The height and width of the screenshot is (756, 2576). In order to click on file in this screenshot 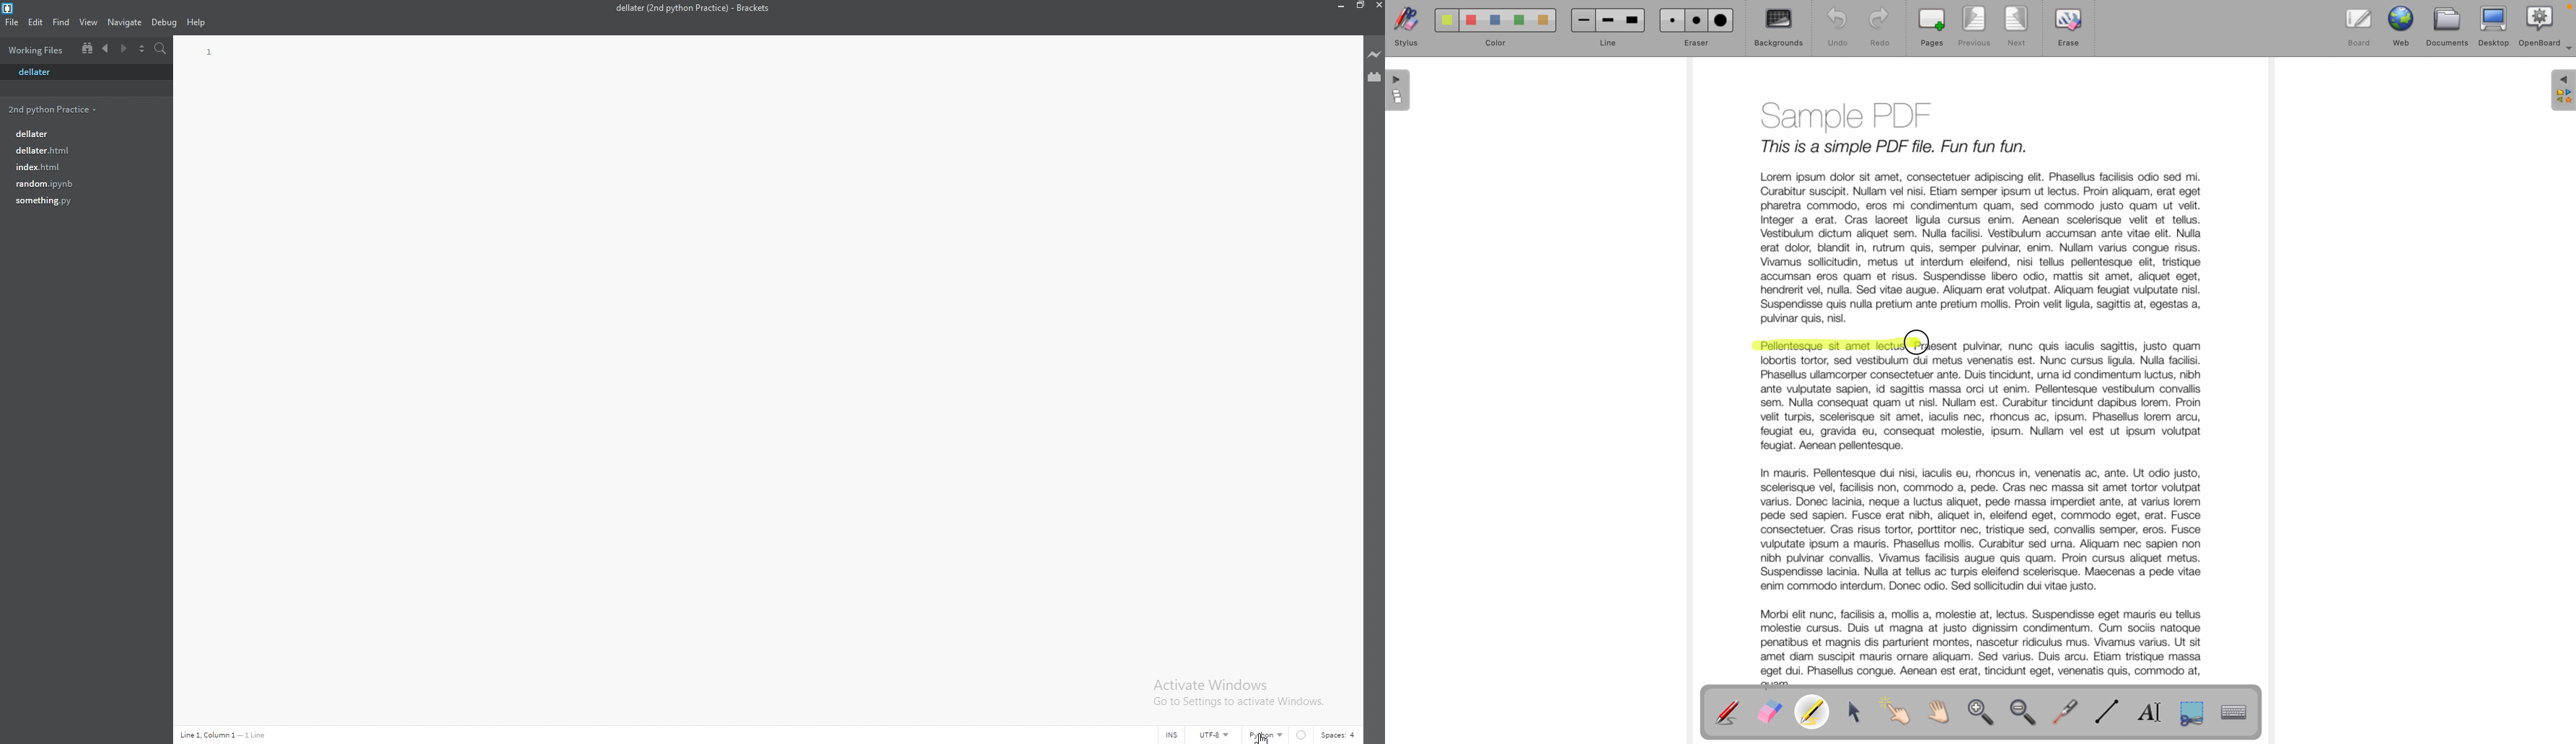, I will do `click(80, 200)`.